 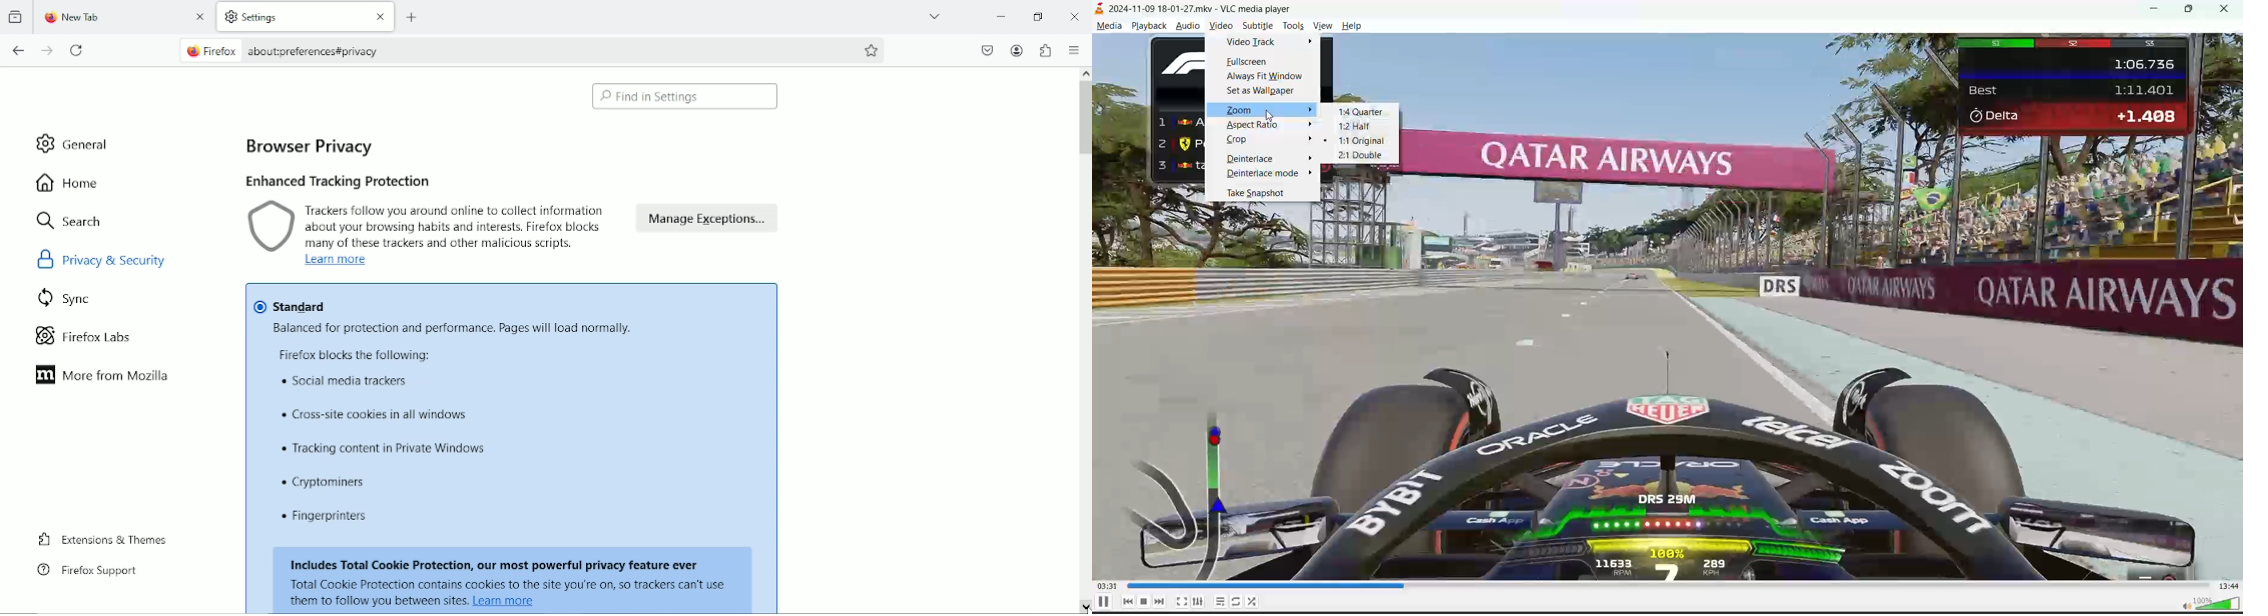 What do you see at coordinates (84, 334) in the screenshot?
I see `firefox labs` at bounding box center [84, 334].